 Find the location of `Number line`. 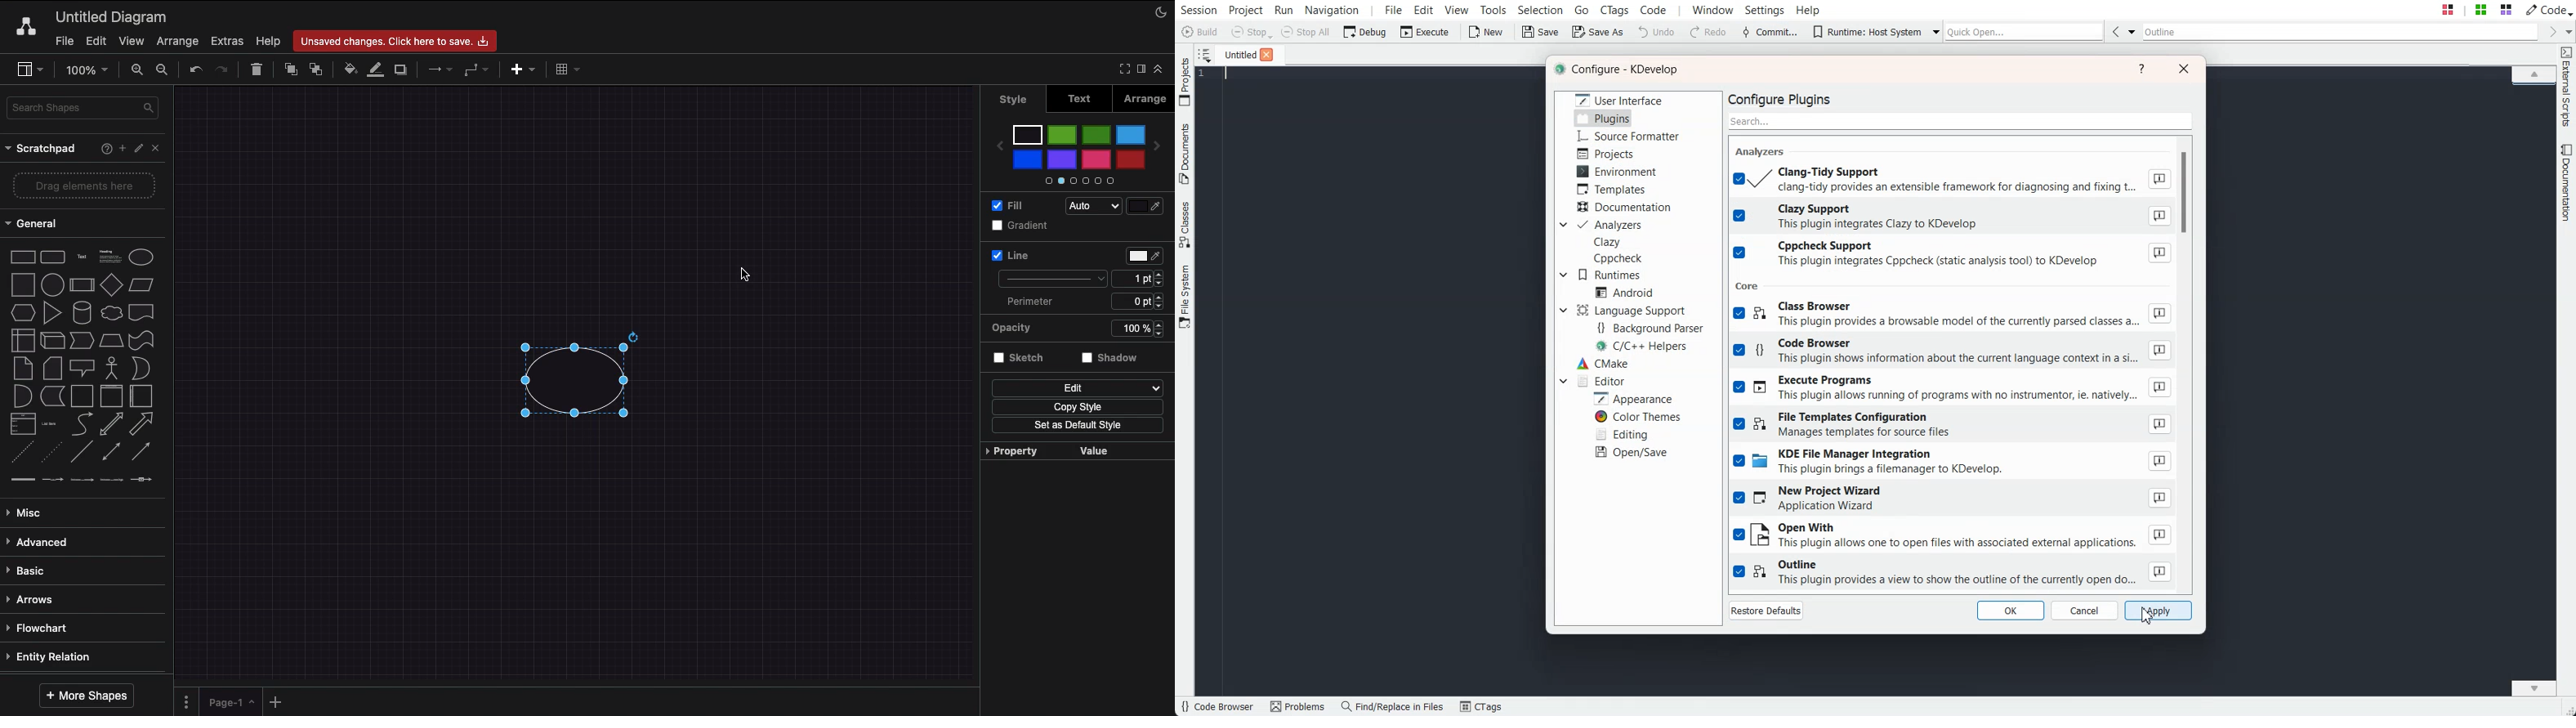

Number line is located at coordinates (1206, 74).